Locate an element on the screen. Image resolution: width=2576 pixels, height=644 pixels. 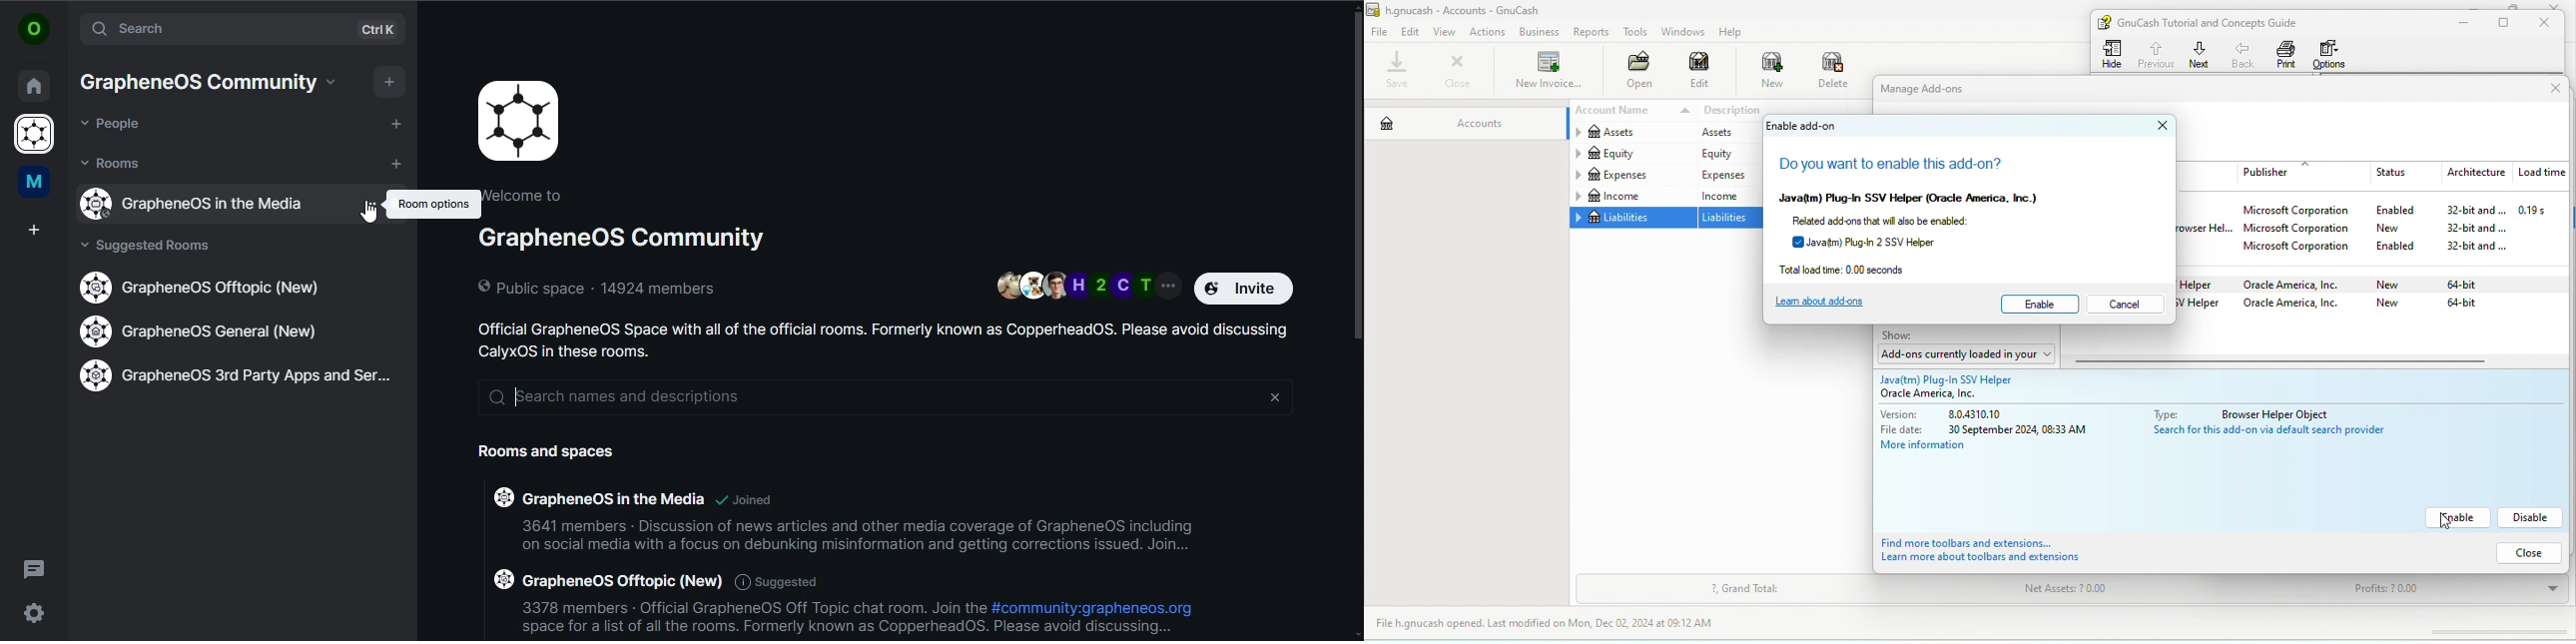
windows is located at coordinates (1682, 32).